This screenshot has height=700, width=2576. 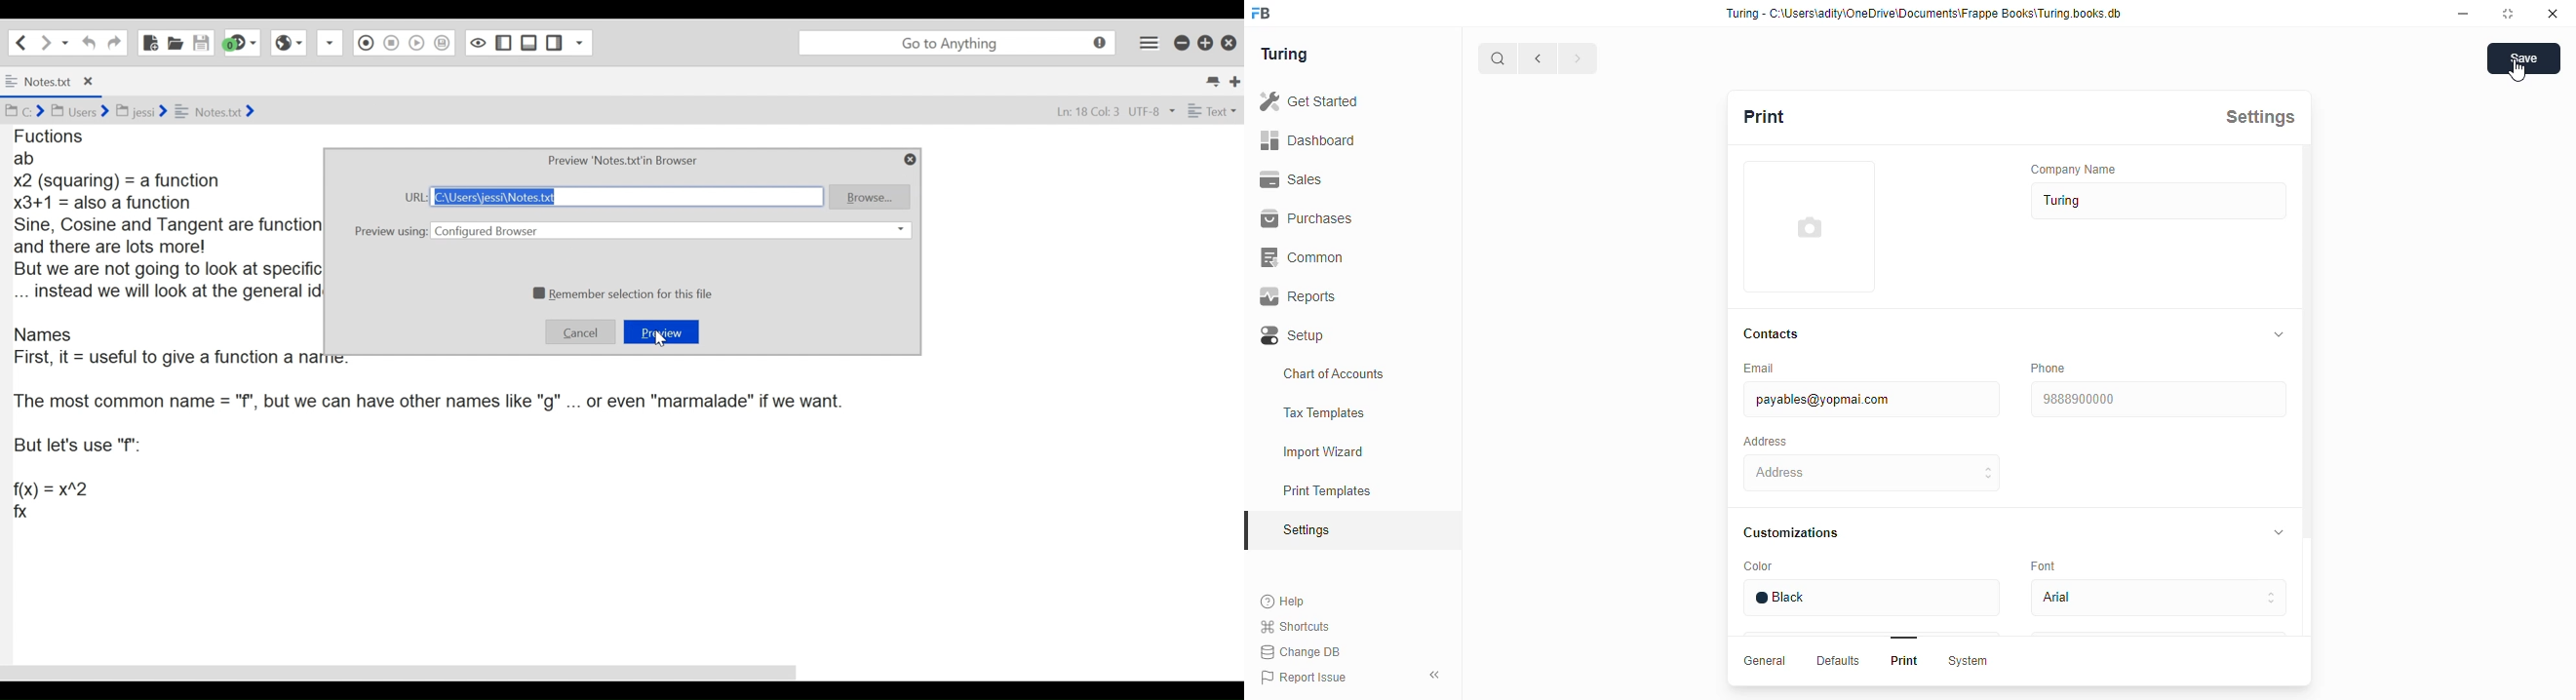 What do you see at coordinates (2065, 566) in the screenshot?
I see `Font` at bounding box center [2065, 566].